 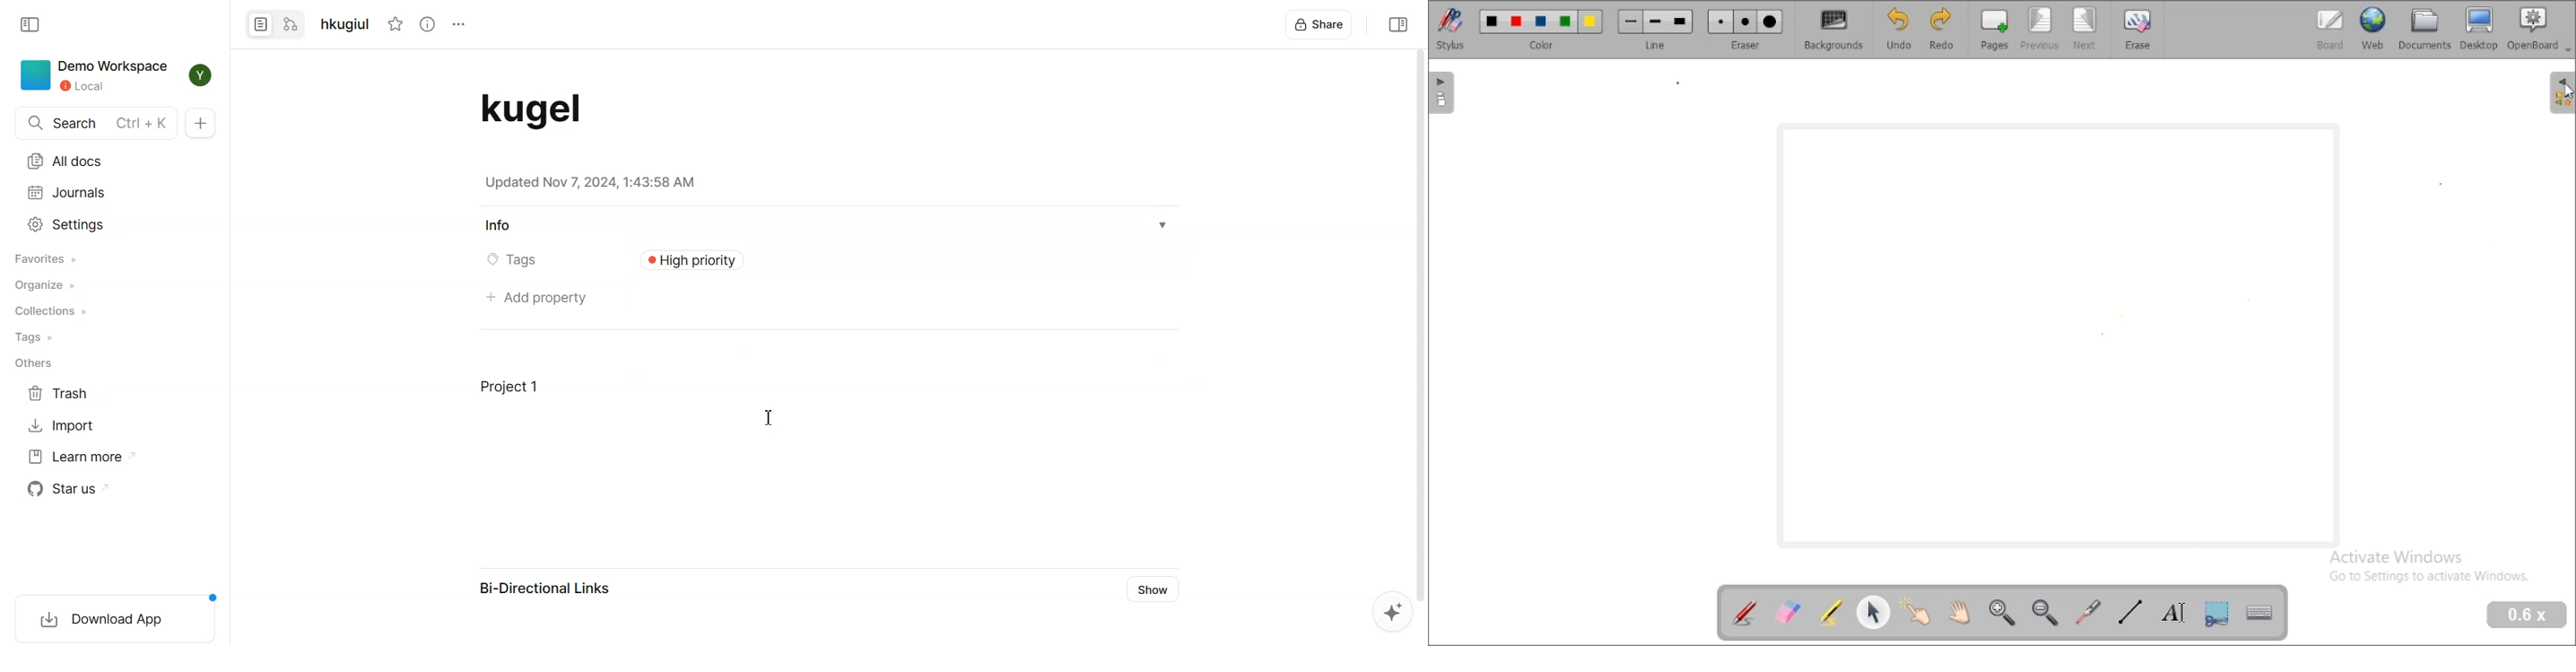 I want to click on Affine AI, so click(x=1391, y=611).